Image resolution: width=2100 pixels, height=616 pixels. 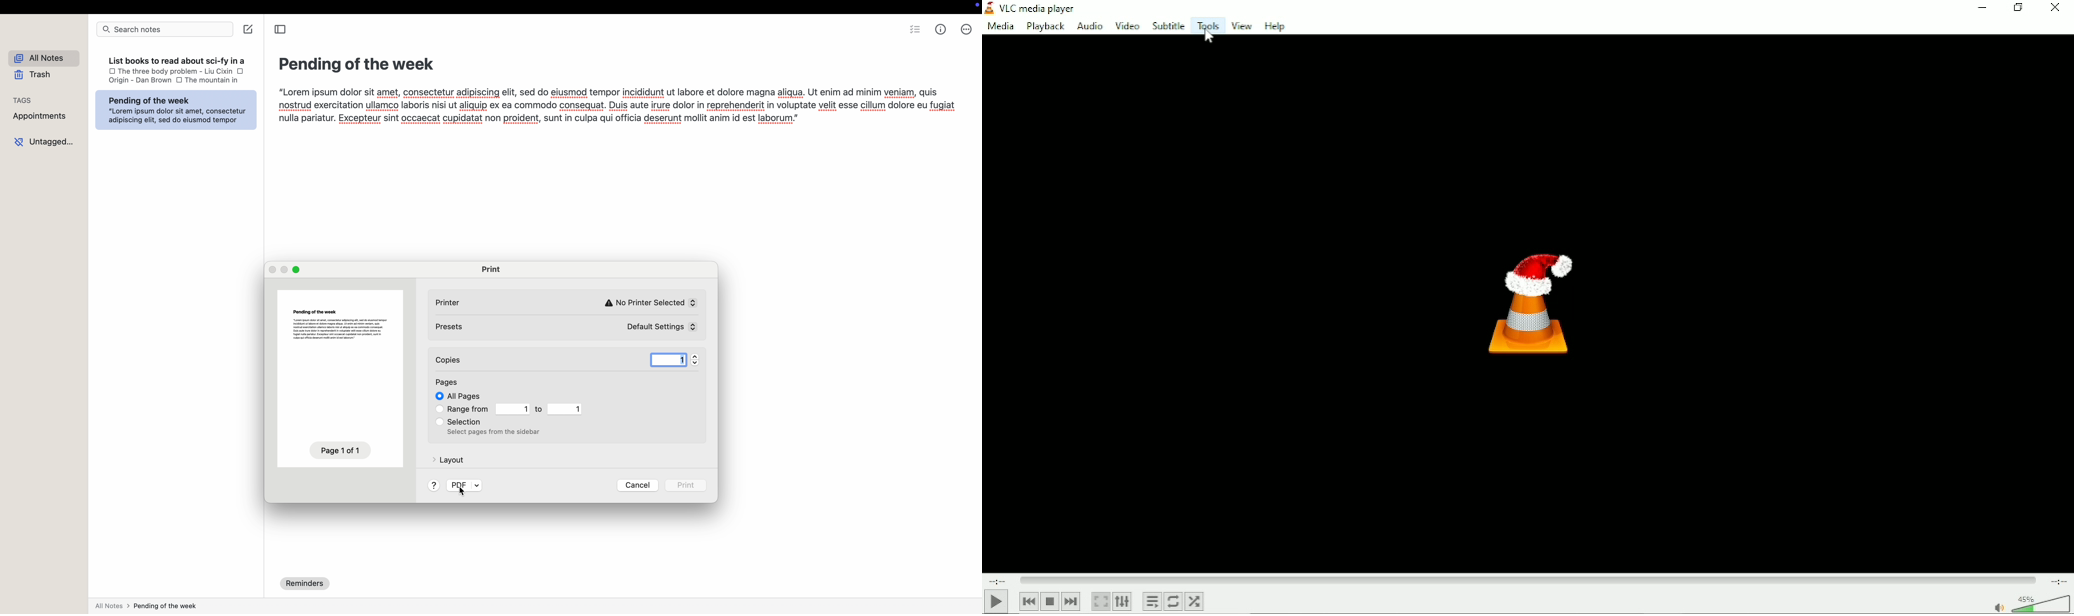 What do you see at coordinates (1088, 26) in the screenshot?
I see `Audio` at bounding box center [1088, 26].